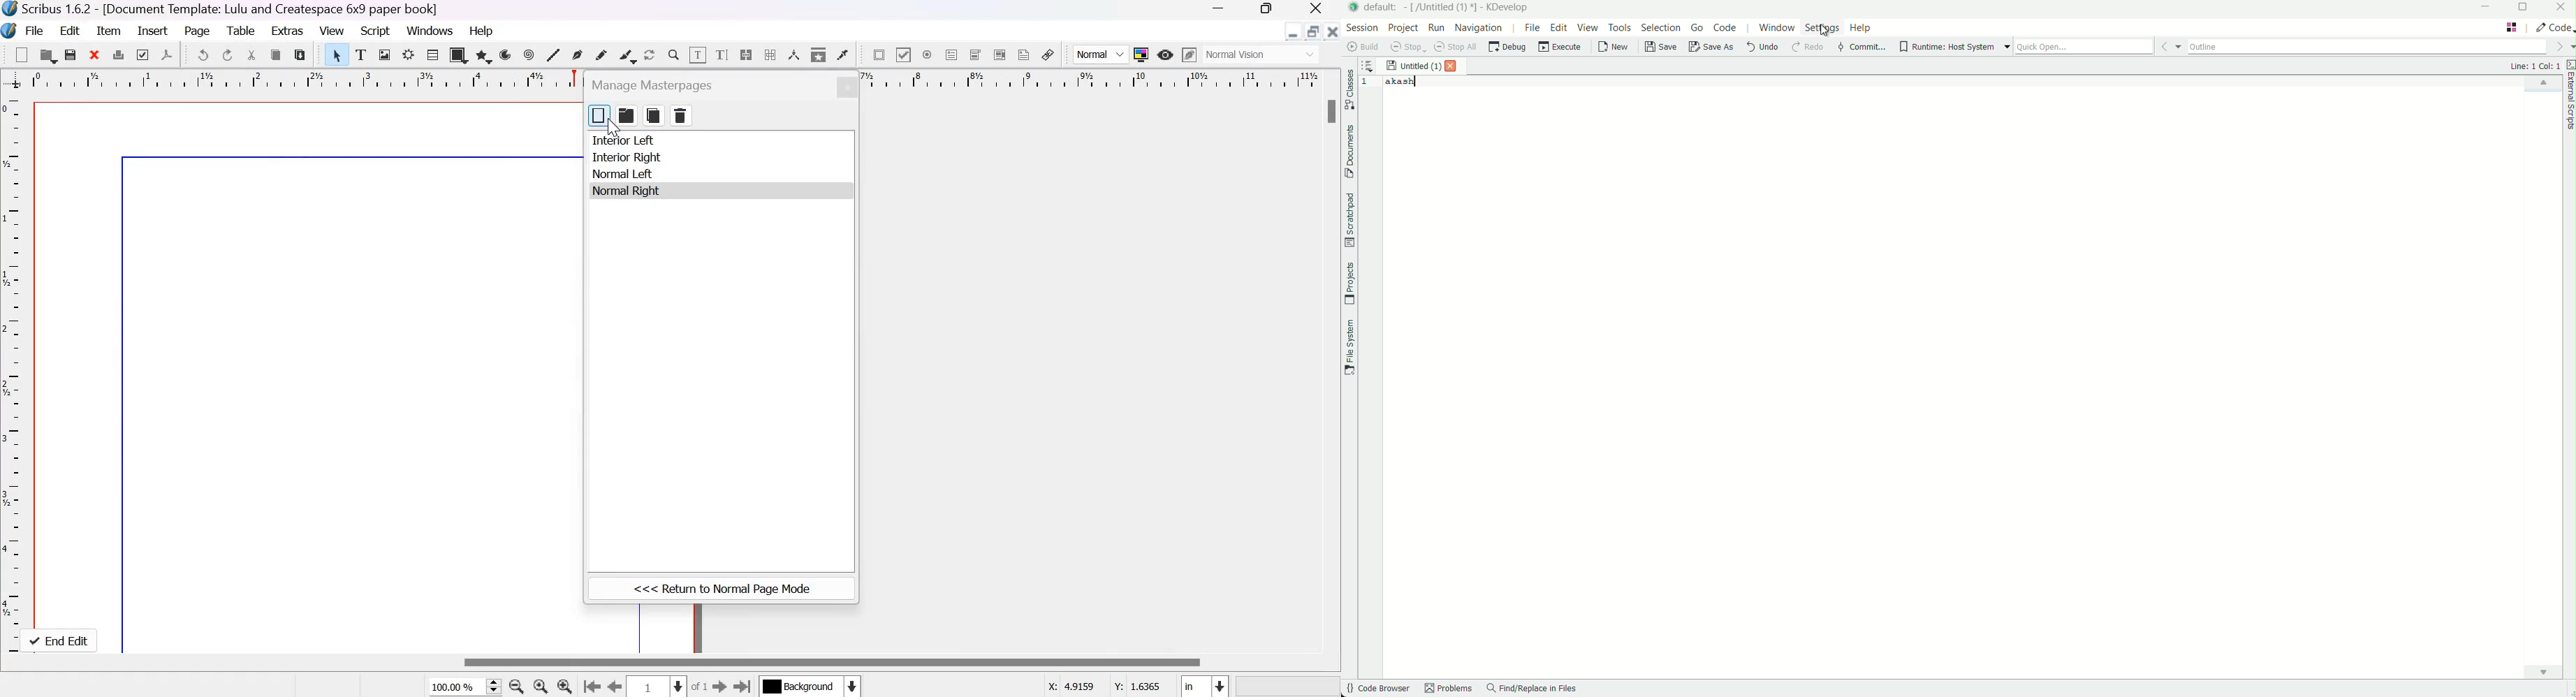 This screenshot has height=700, width=2576. Describe the element at coordinates (745, 685) in the screenshot. I see `Go the last page` at that location.